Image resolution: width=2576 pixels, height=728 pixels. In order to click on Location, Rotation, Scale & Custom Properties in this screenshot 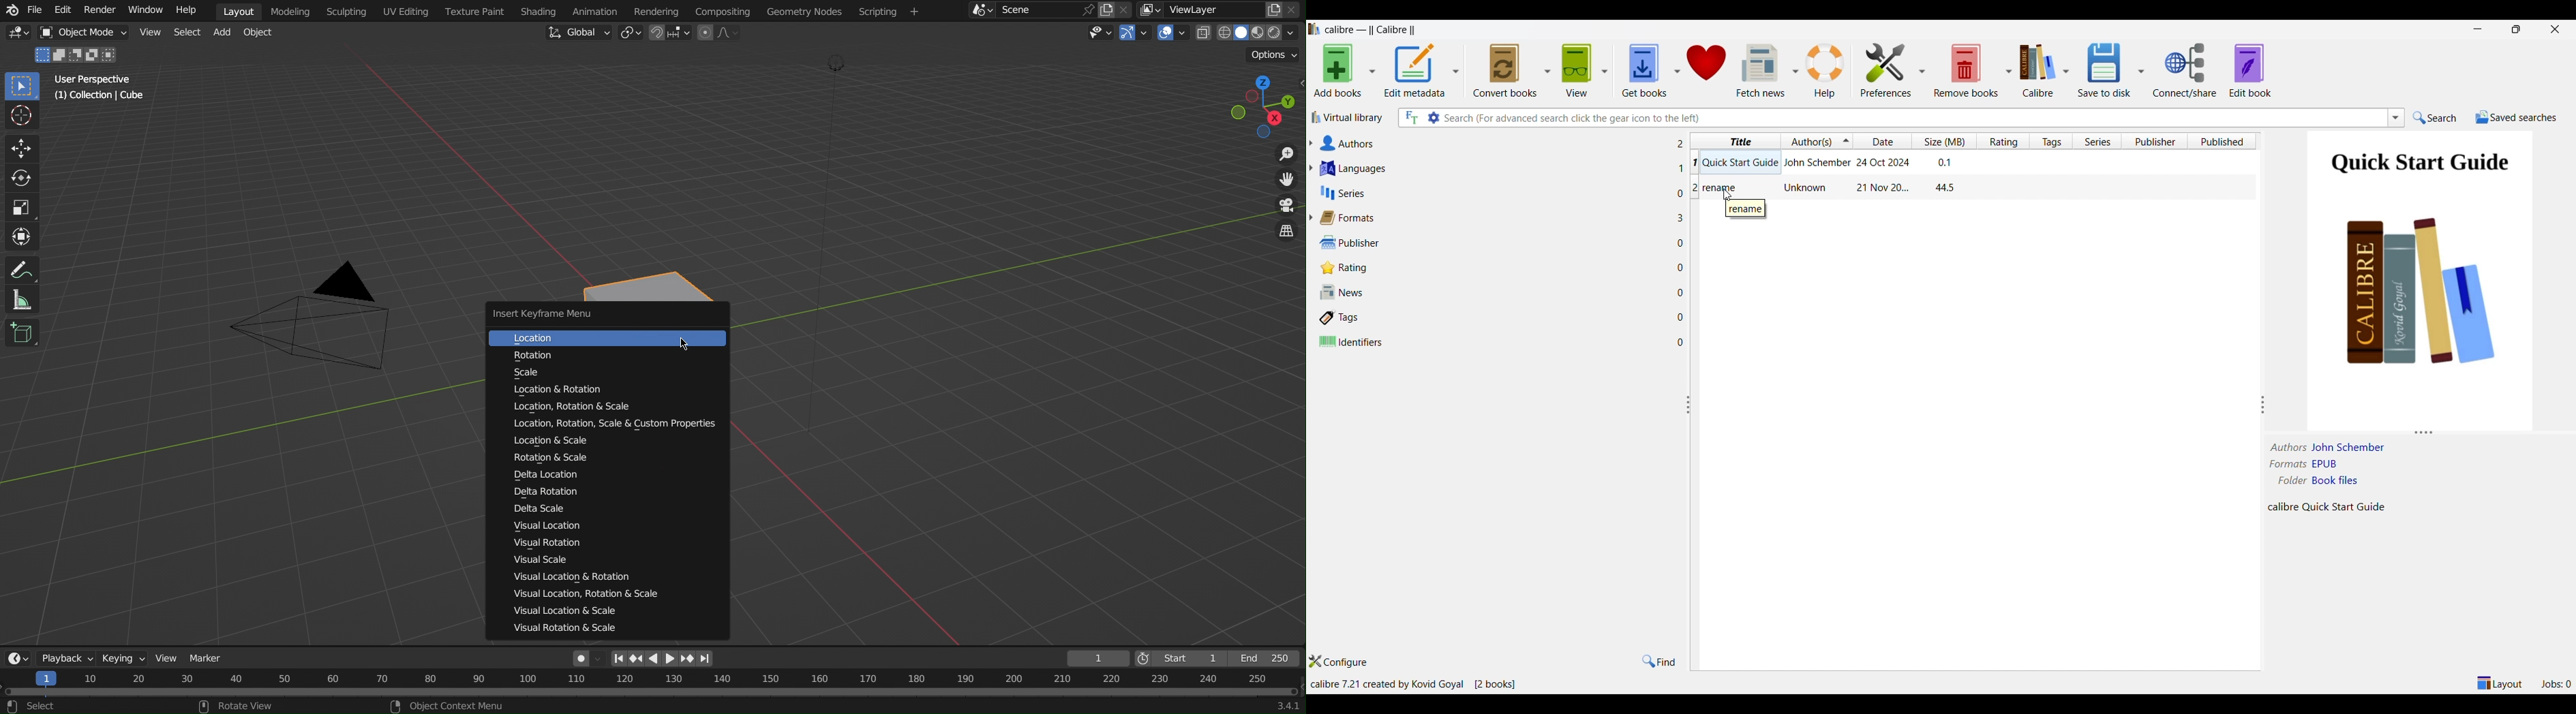, I will do `click(602, 424)`.